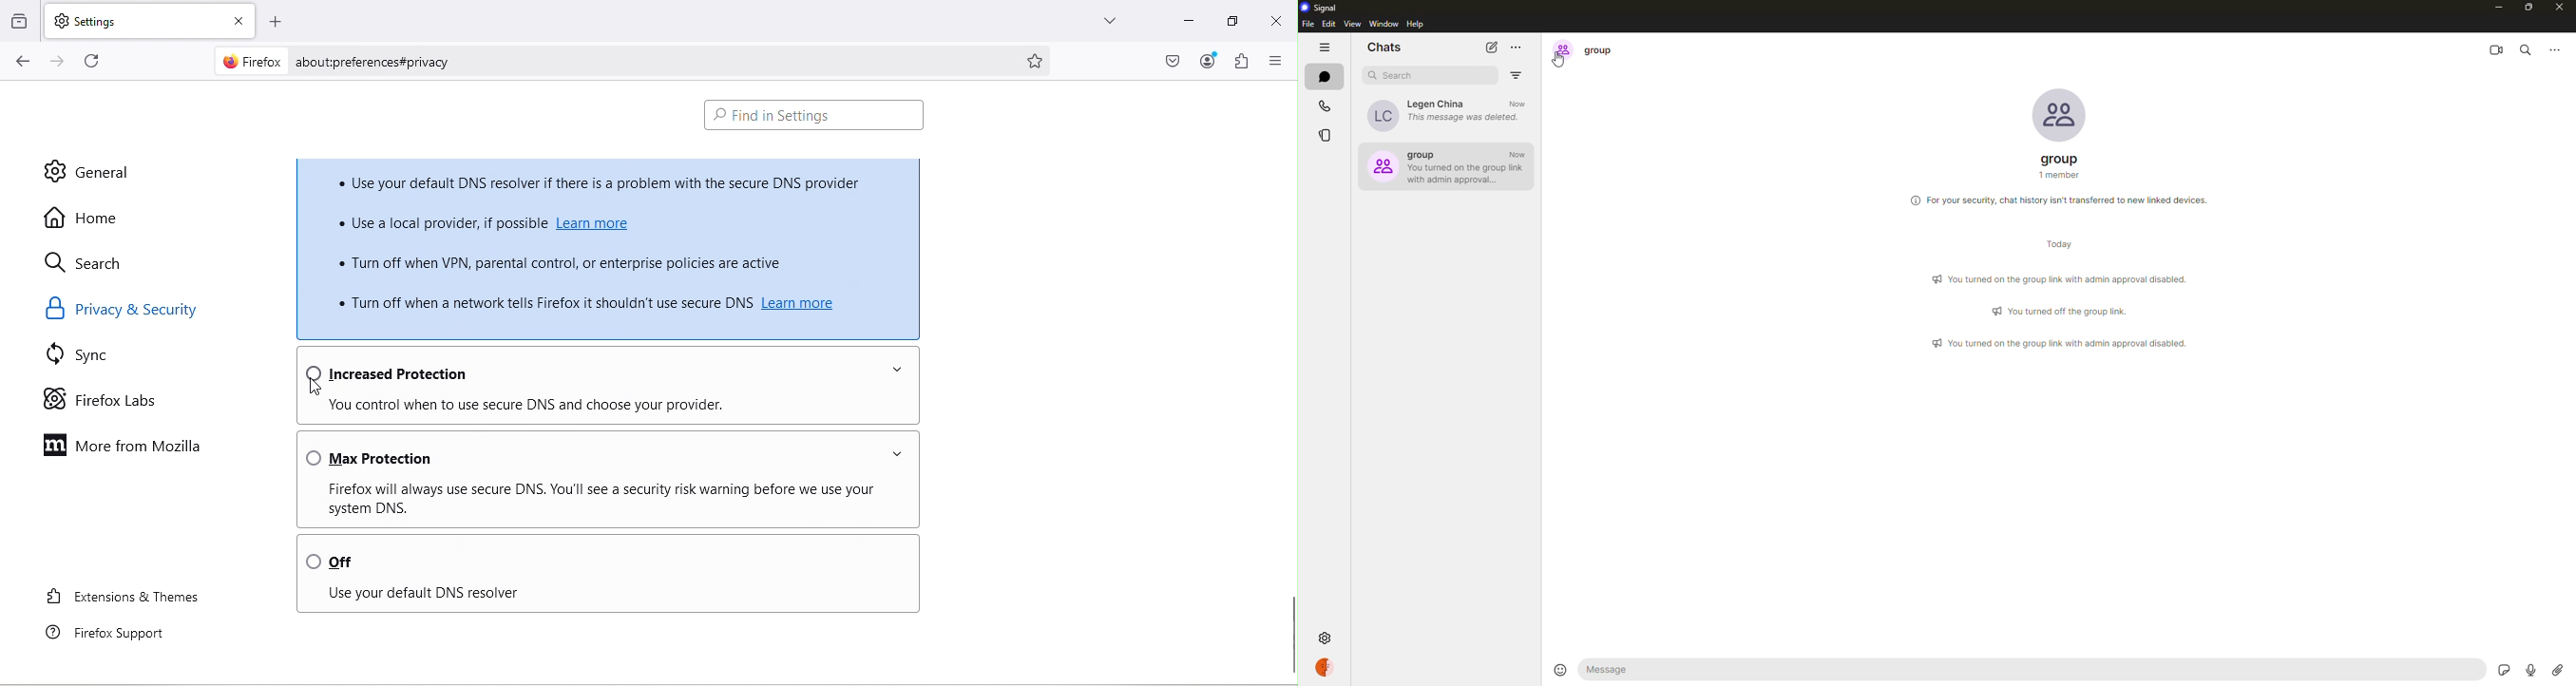 The image size is (2576, 700). Describe the element at coordinates (1326, 77) in the screenshot. I see `chats` at that location.